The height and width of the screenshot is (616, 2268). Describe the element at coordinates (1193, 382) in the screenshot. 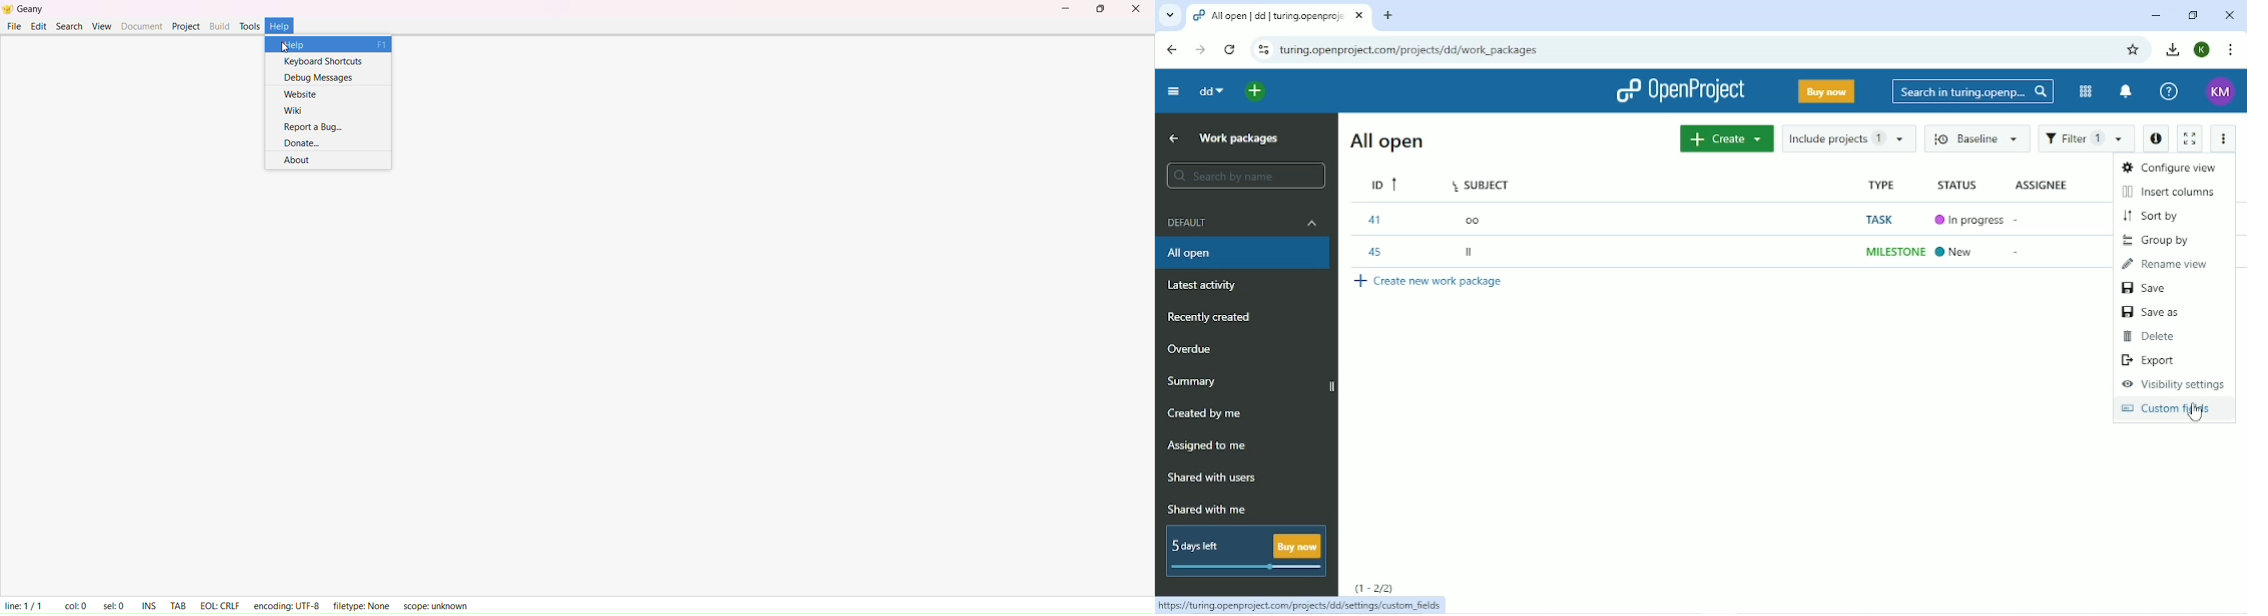

I see `Summary` at that location.